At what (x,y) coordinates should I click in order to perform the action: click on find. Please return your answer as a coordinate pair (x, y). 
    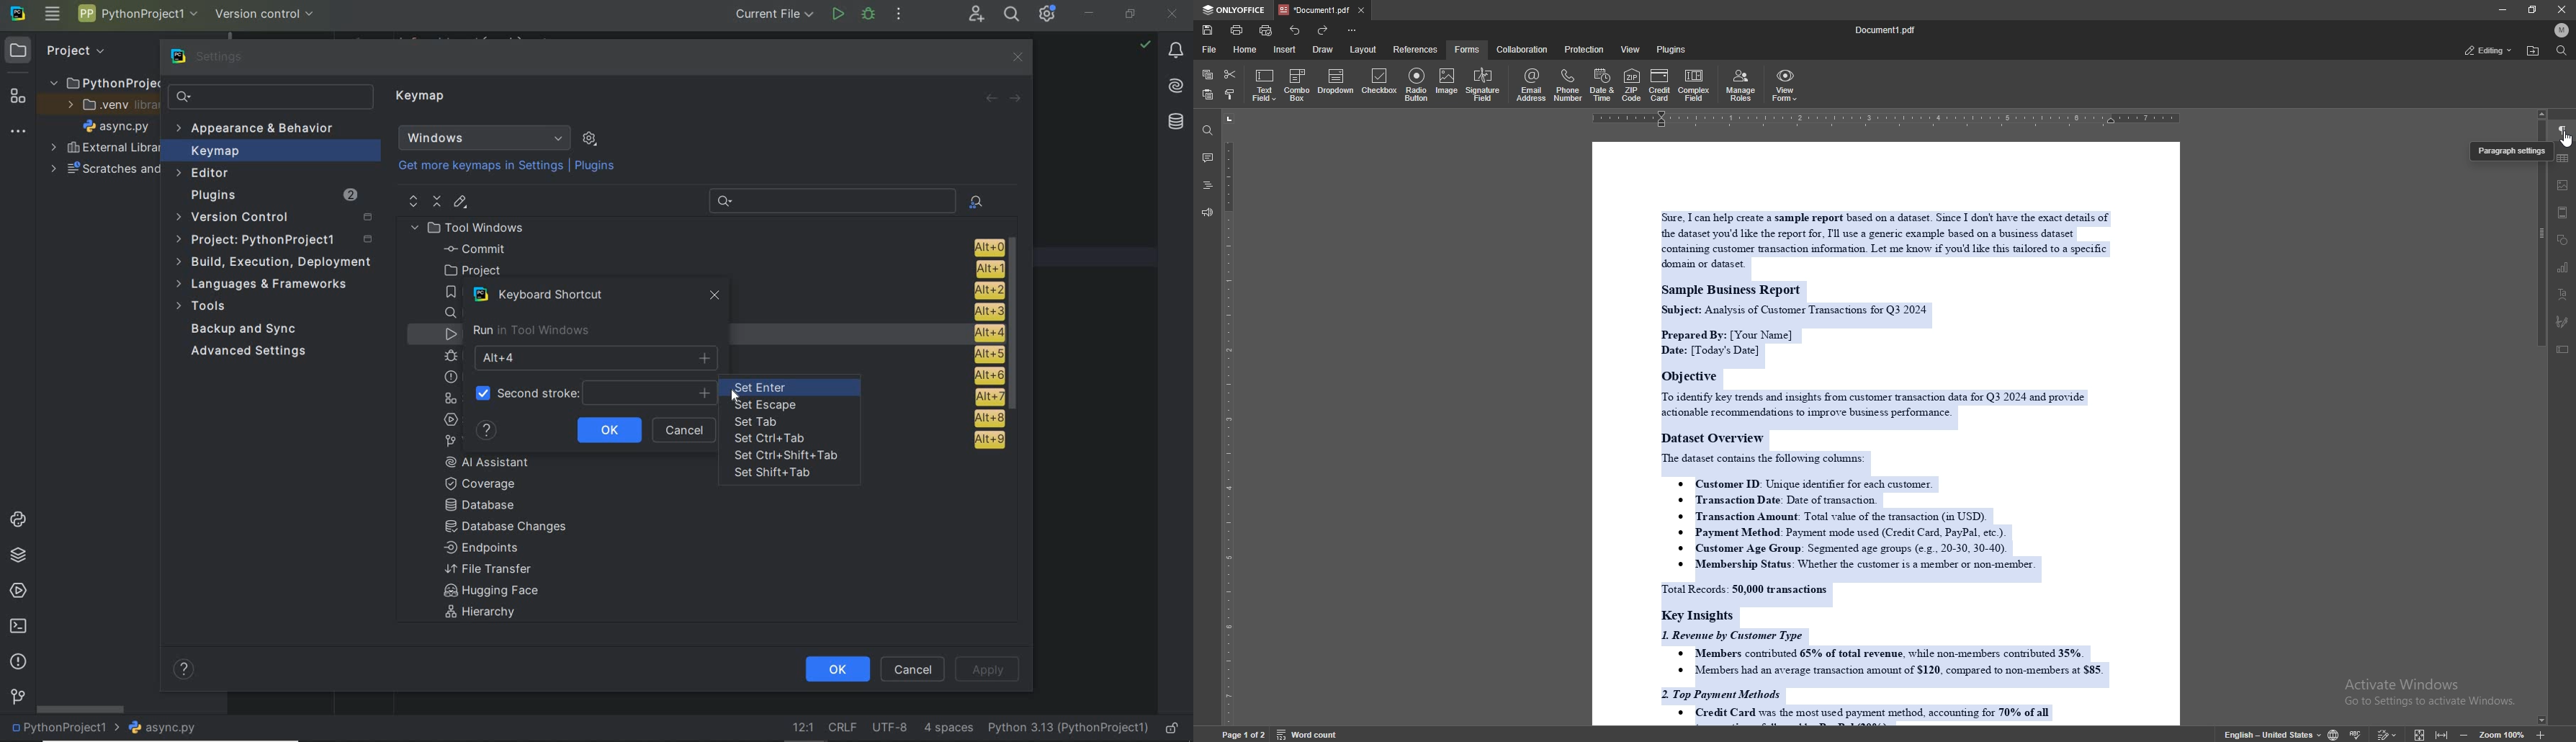
    Looking at the image, I should click on (2562, 50).